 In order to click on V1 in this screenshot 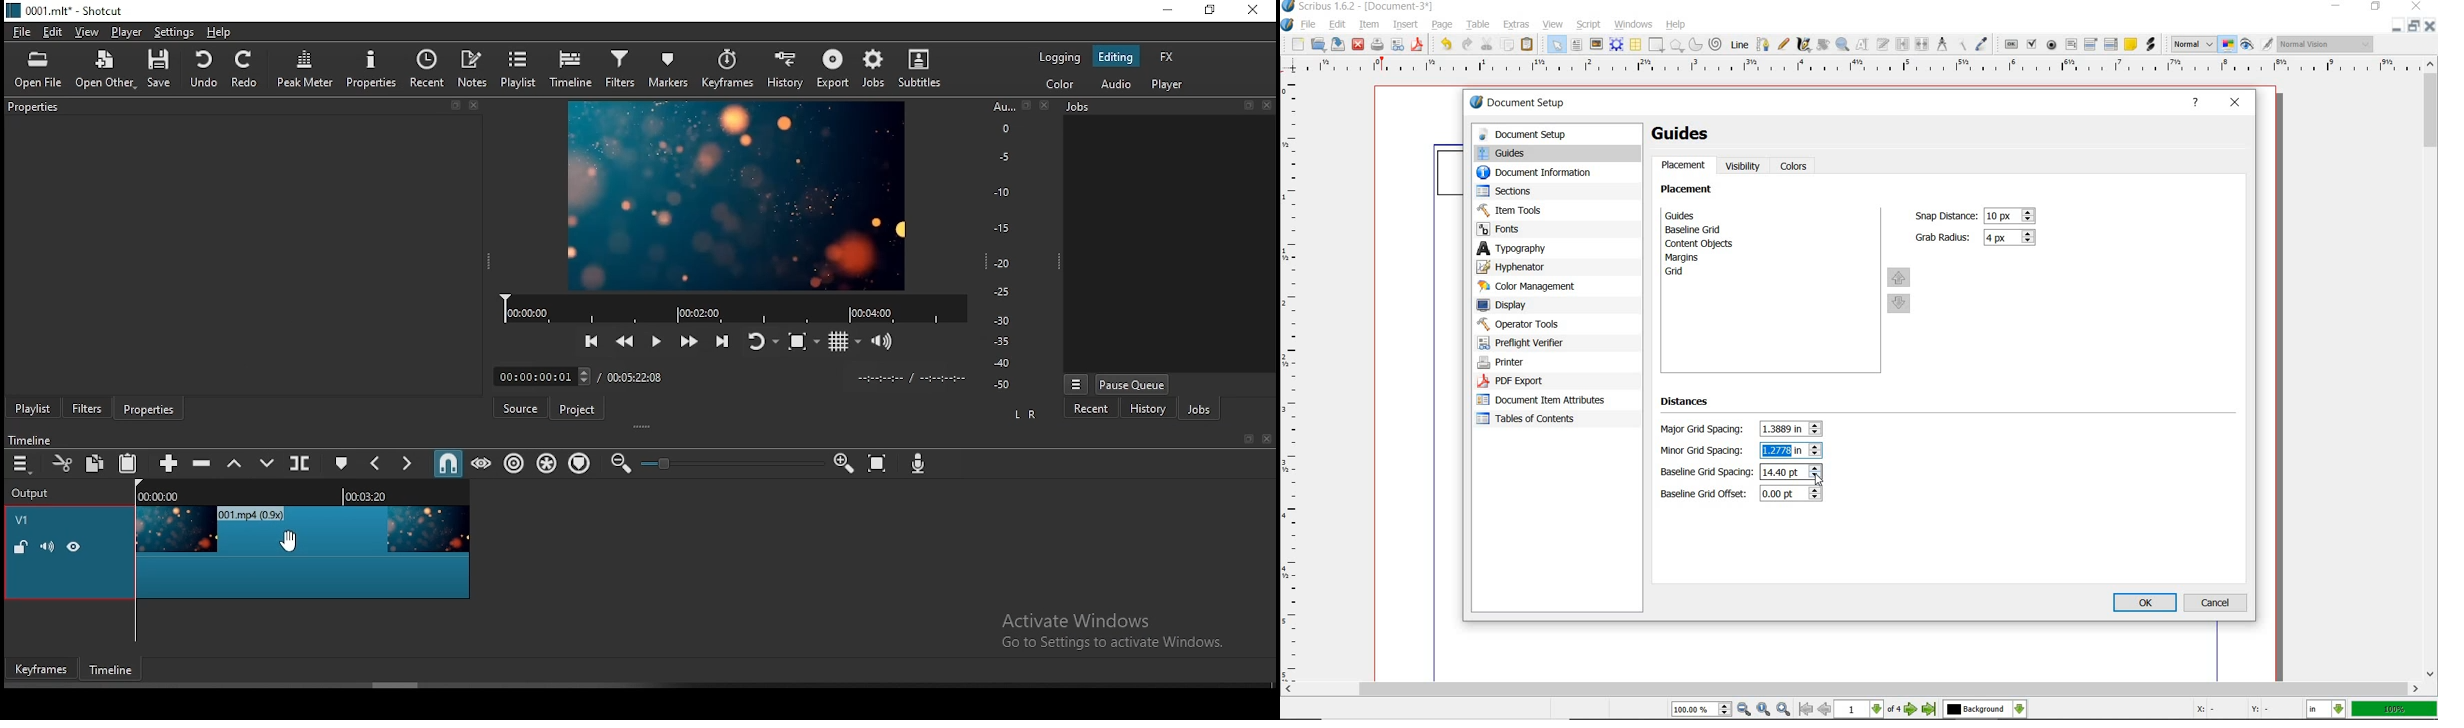, I will do `click(26, 517)`.